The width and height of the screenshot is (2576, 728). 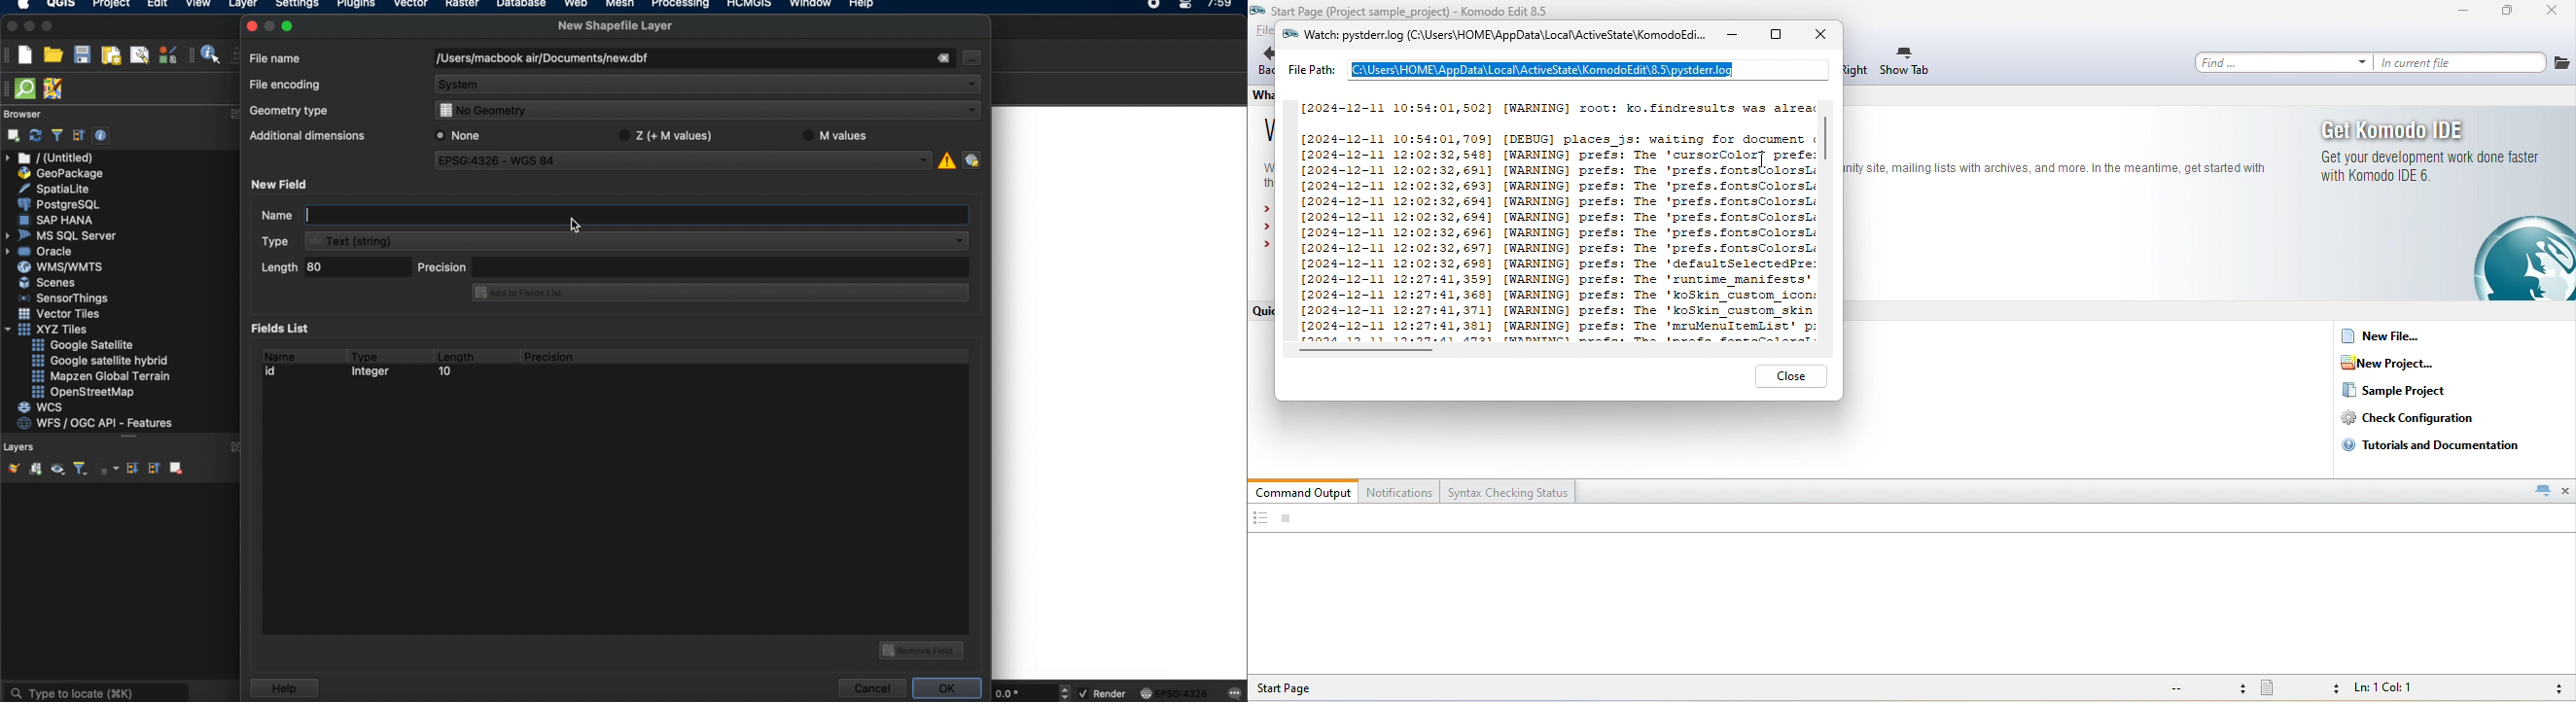 I want to click on style manager, so click(x=168, y=55).